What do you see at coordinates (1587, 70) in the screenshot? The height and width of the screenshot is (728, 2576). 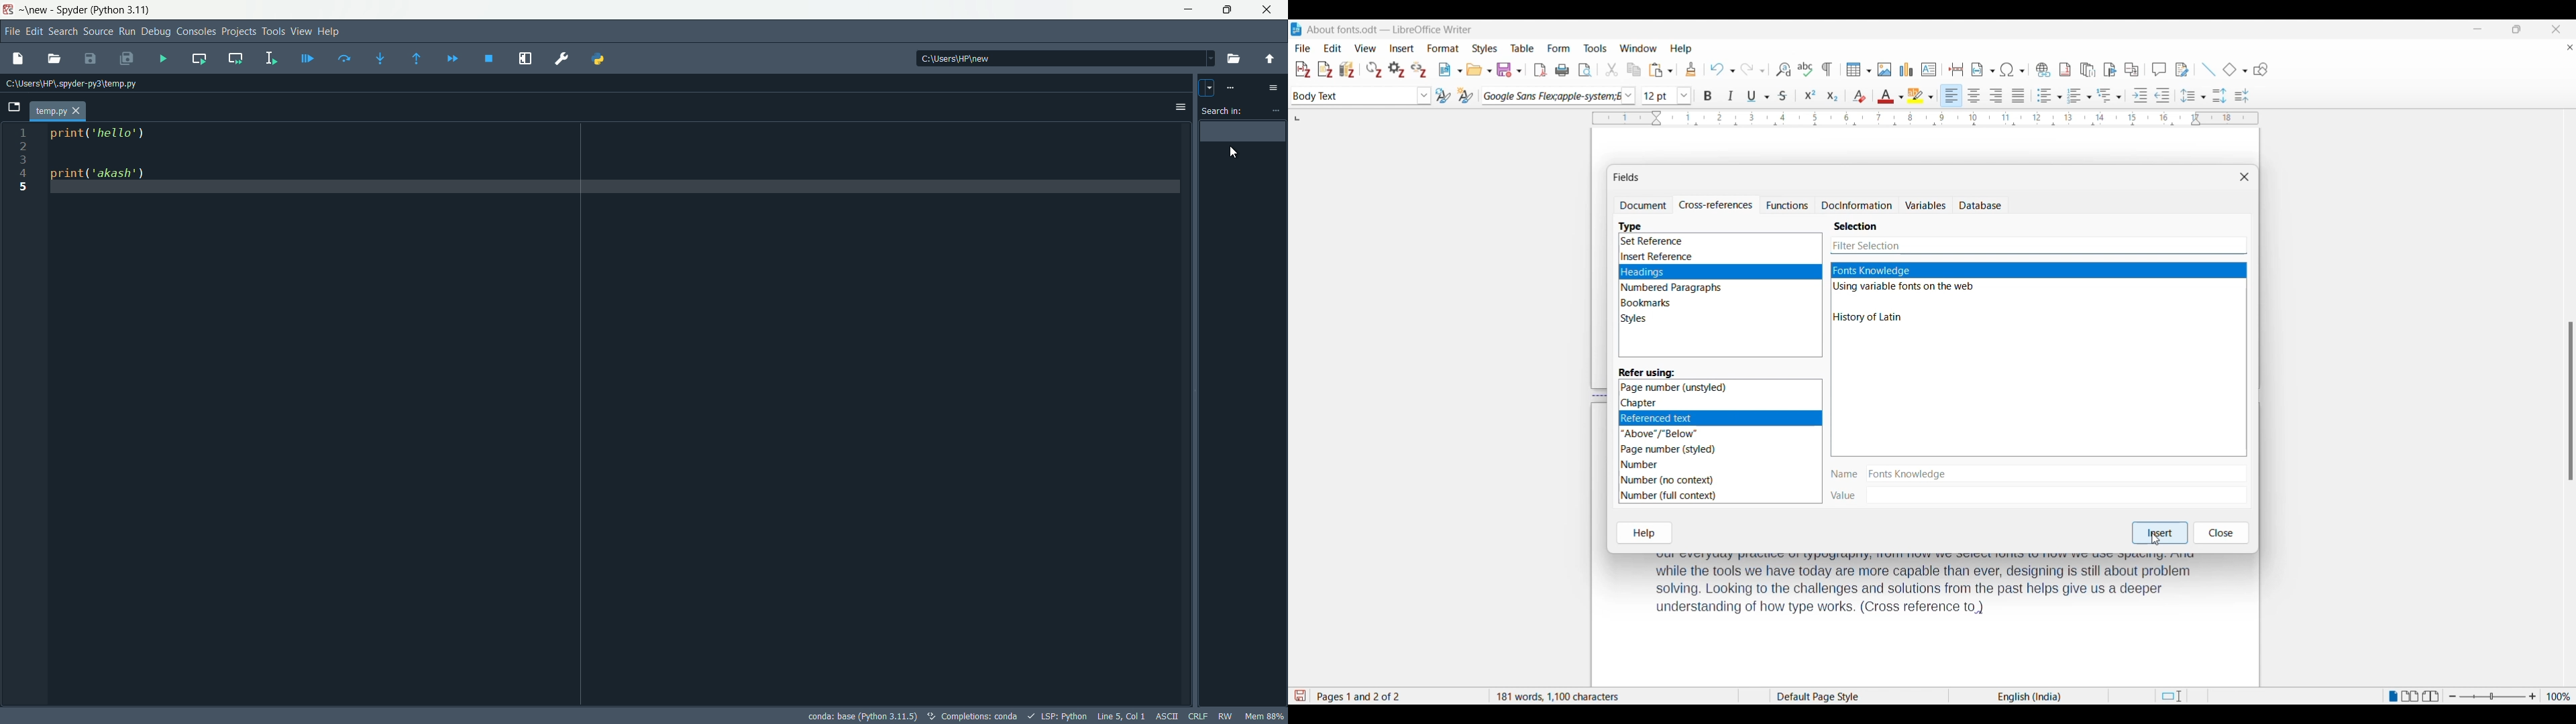 I see `Toggle print preview` at bounding box center [1587, 70].